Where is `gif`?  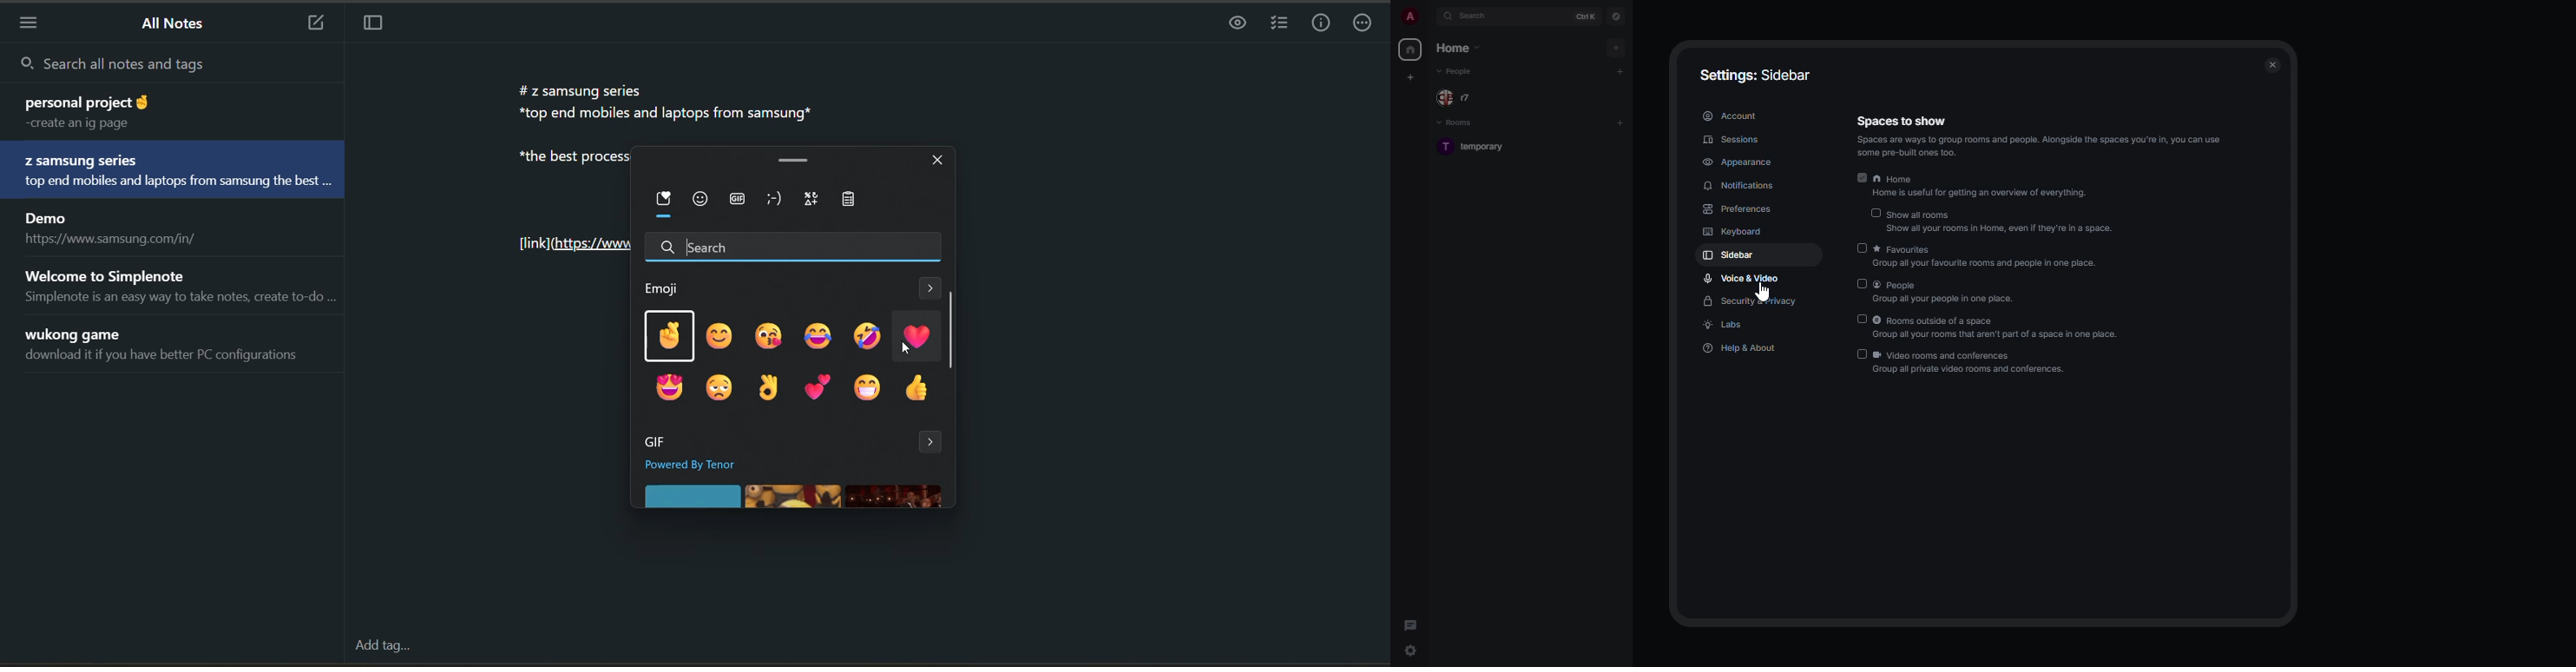
gif is located at coordinates (652, 442).